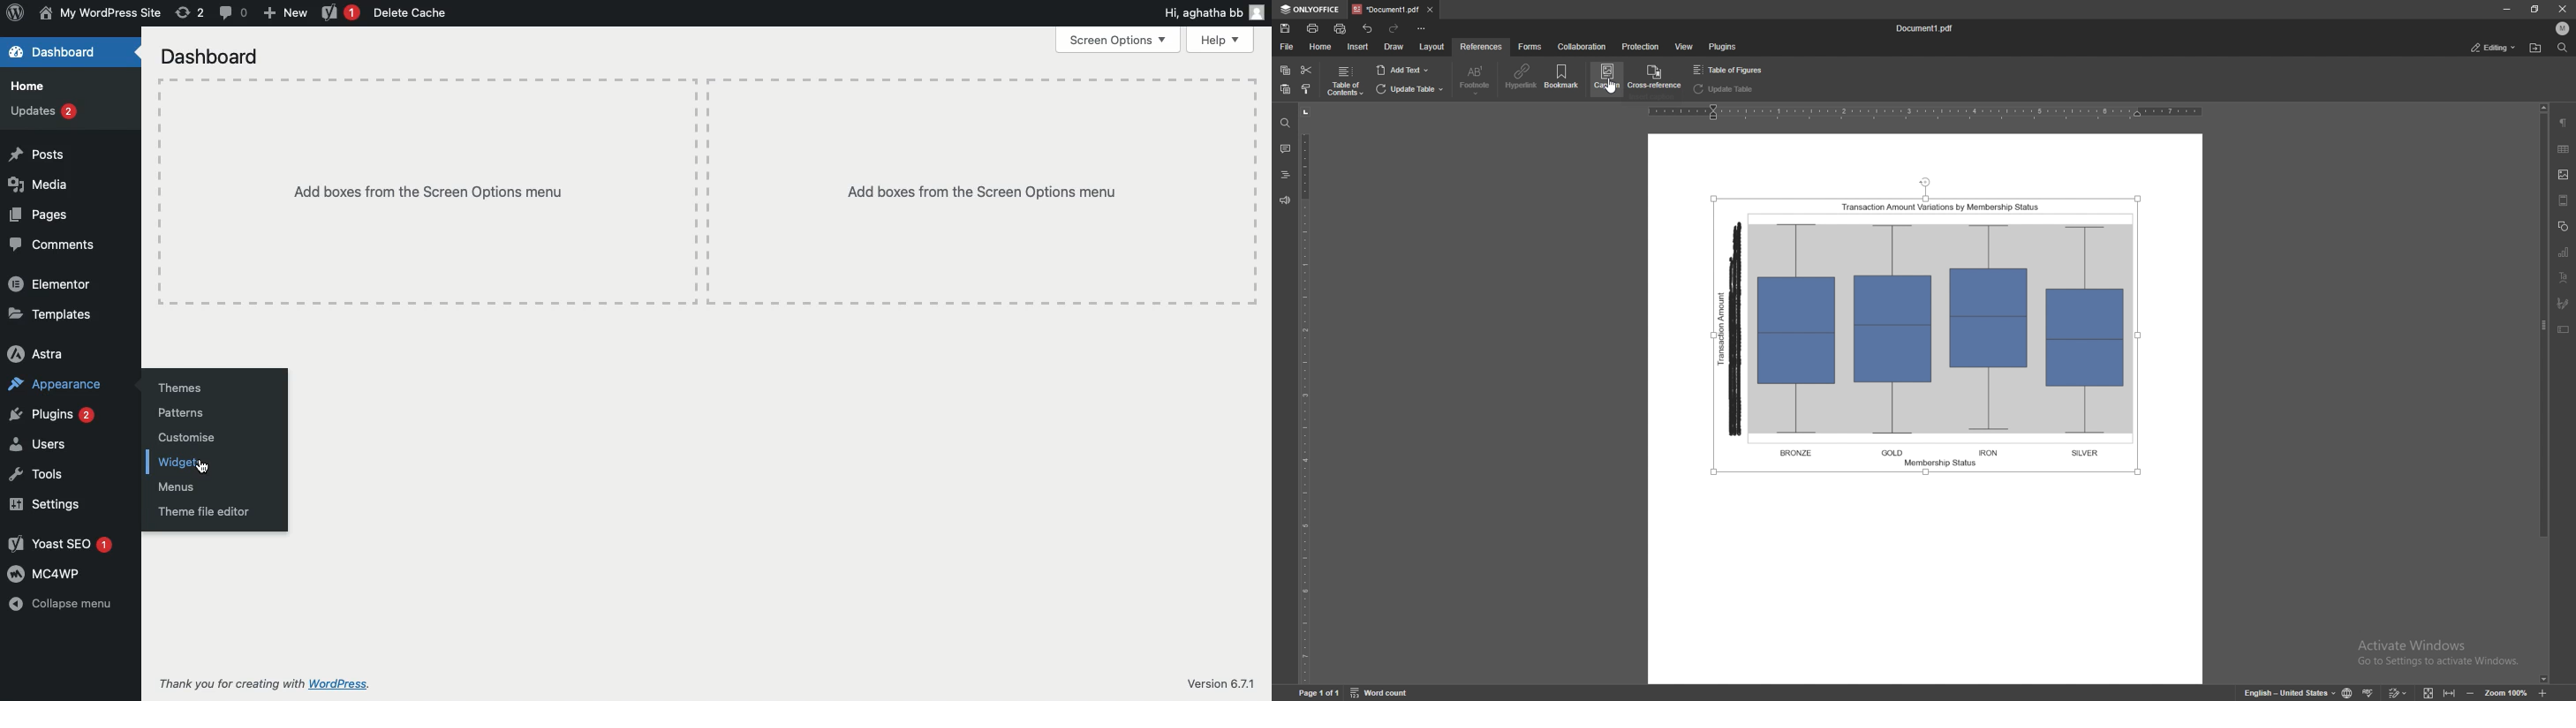  Describe the element at coordinates (59, 52) in the screenshot. I see `Dashboard` at that location.